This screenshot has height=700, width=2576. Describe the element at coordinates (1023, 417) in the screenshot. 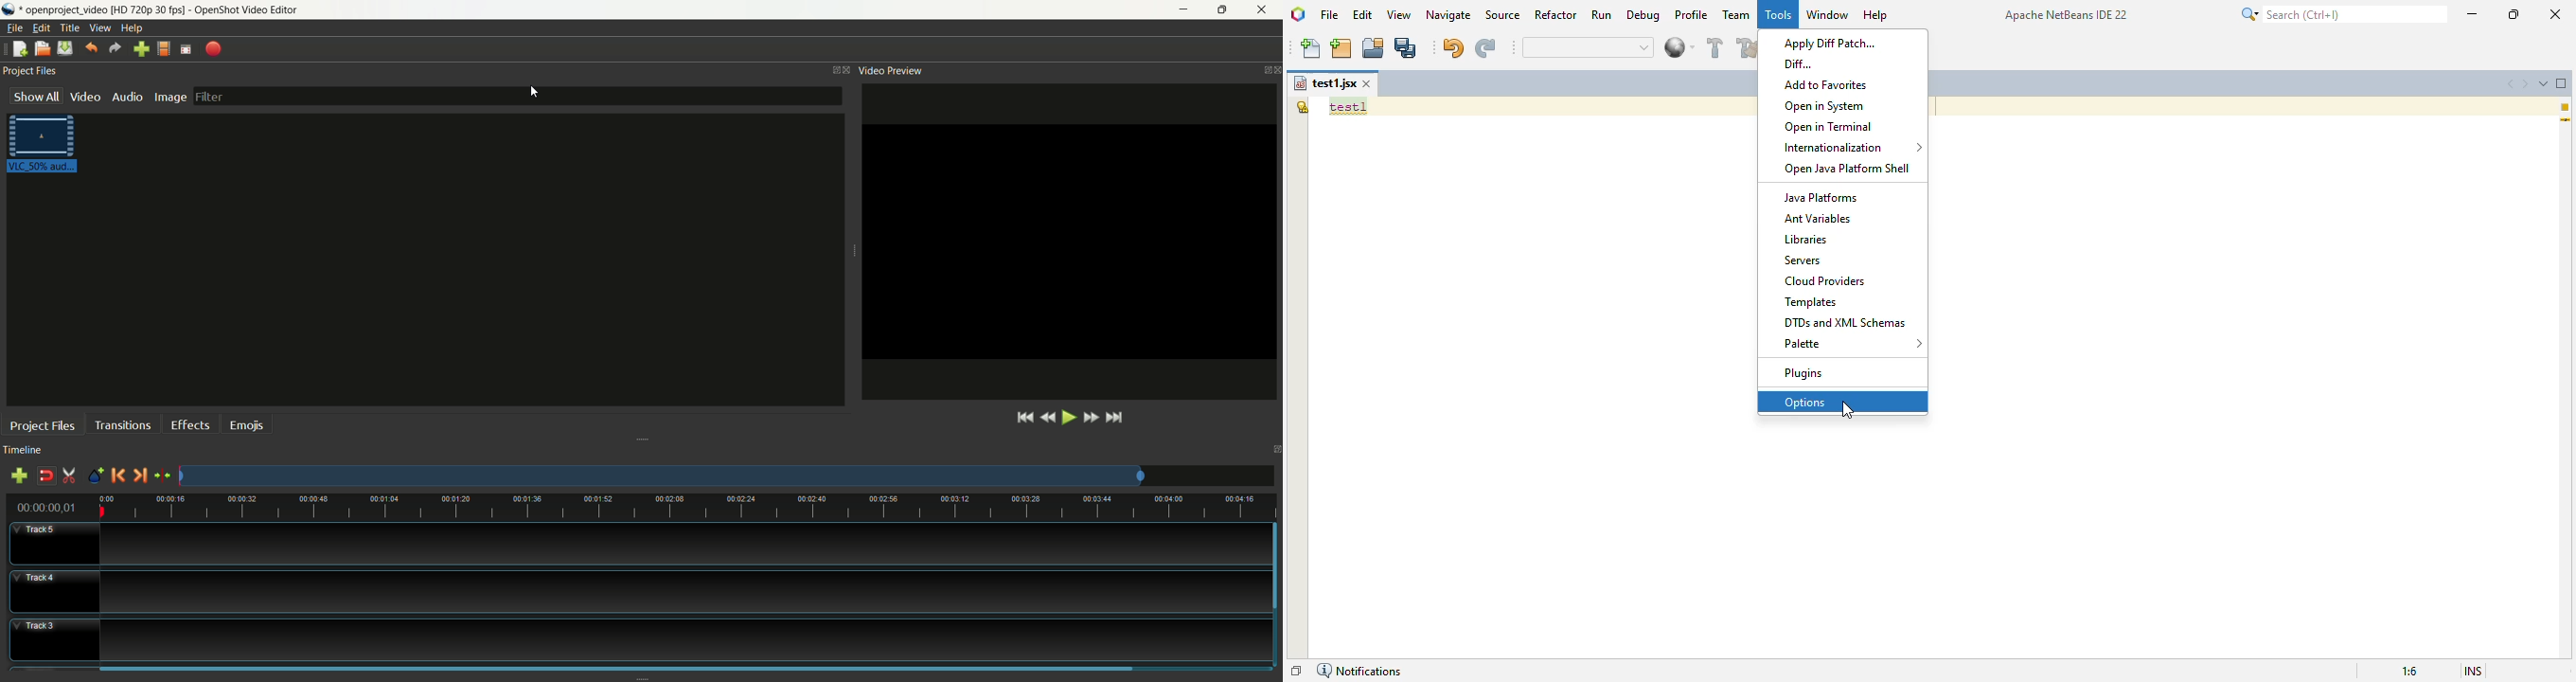

I see `jump to start` at that location.